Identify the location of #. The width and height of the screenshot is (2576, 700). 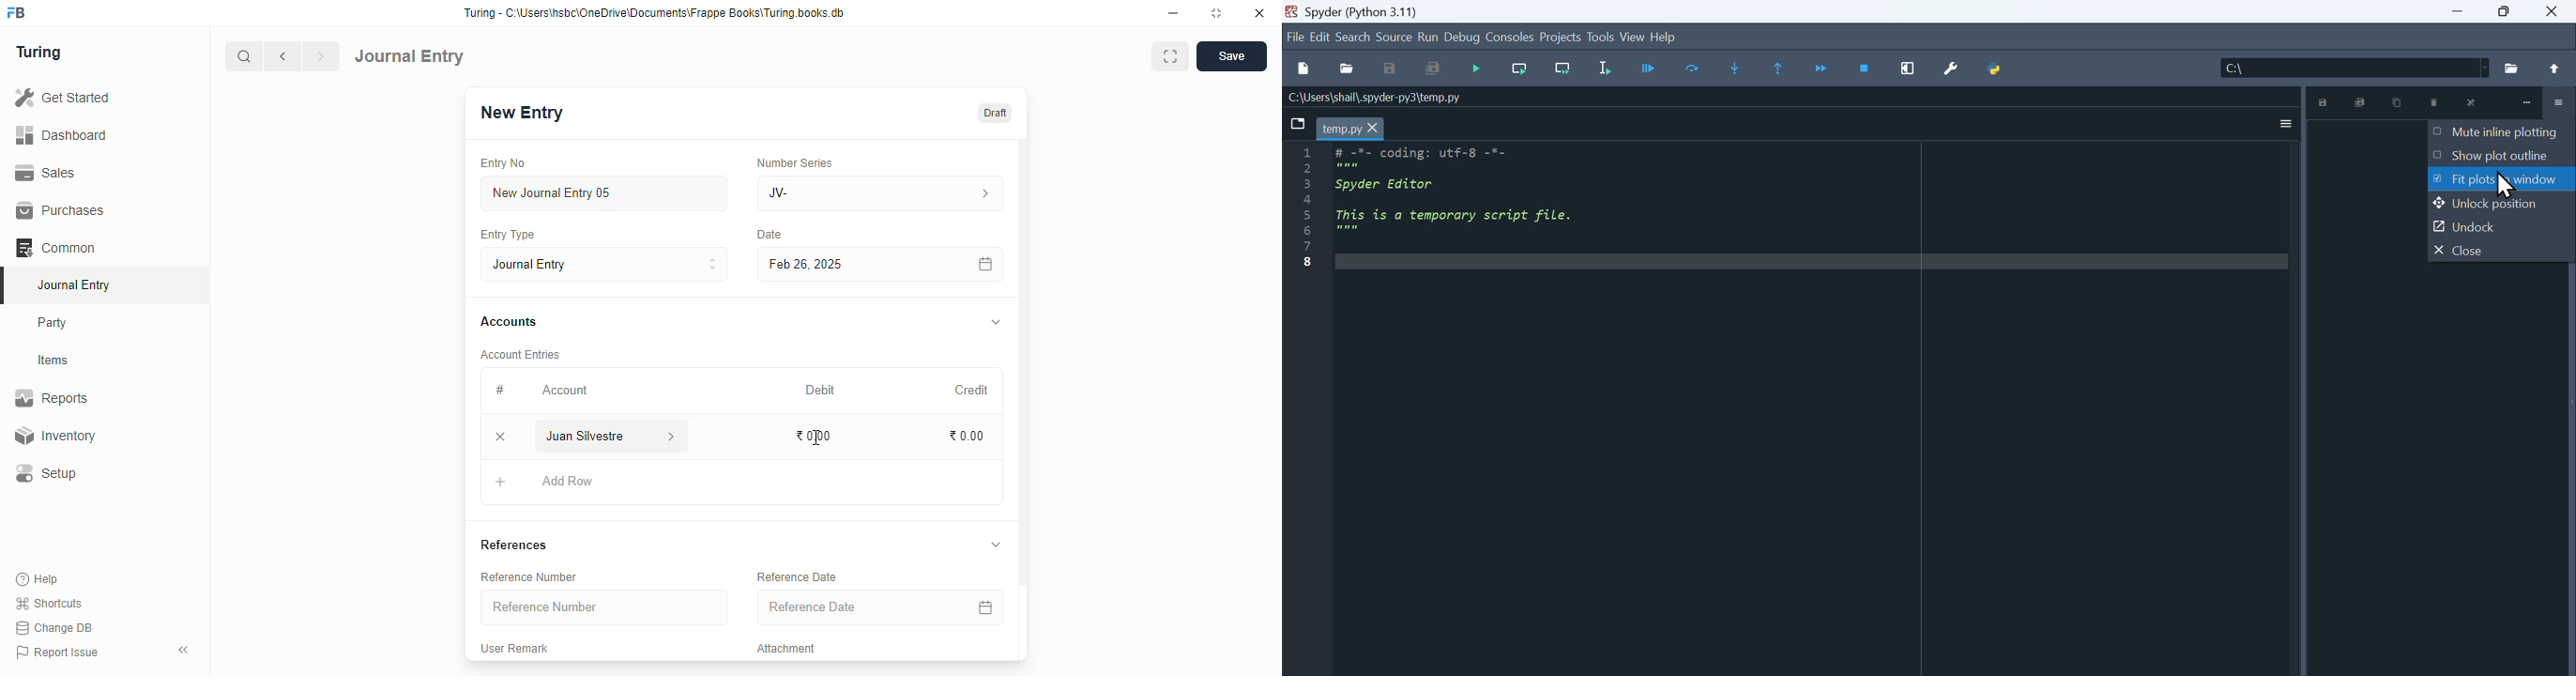
(500, 390).